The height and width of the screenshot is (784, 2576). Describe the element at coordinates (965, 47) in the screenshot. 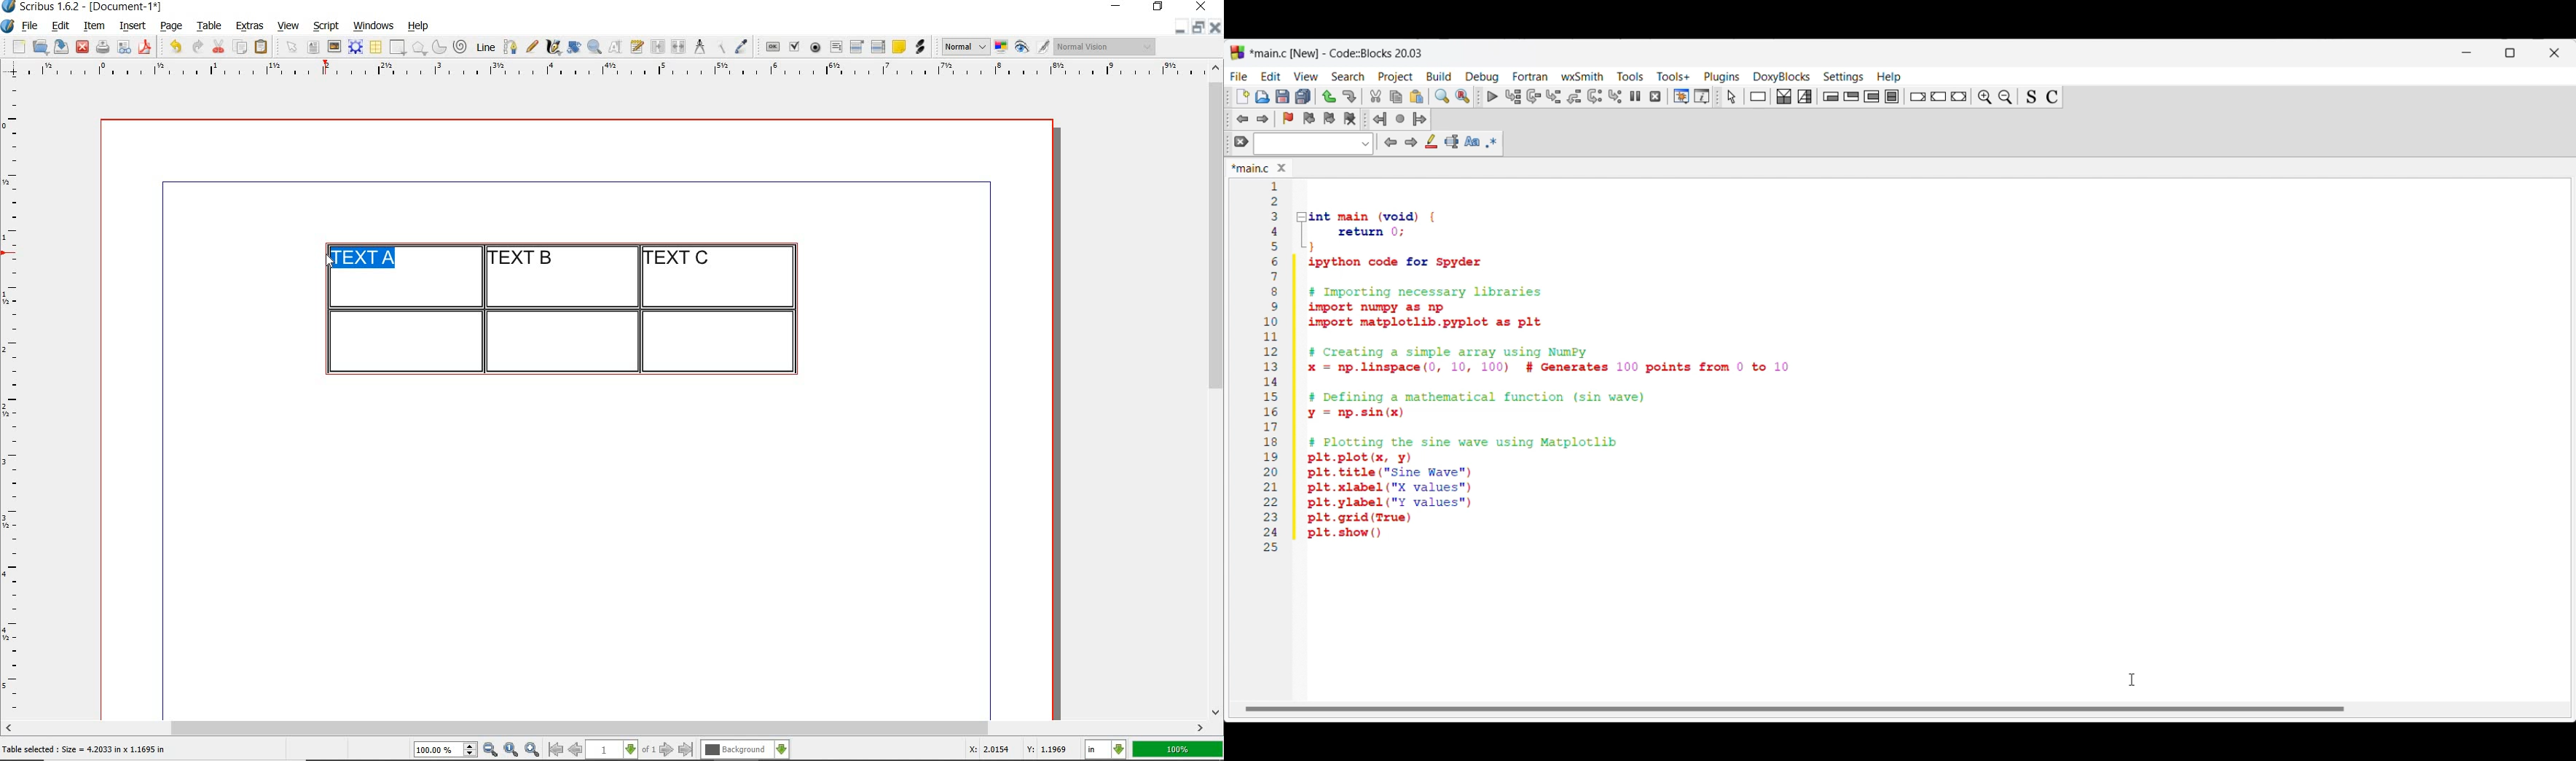

I see `select image preview mode` at that location.